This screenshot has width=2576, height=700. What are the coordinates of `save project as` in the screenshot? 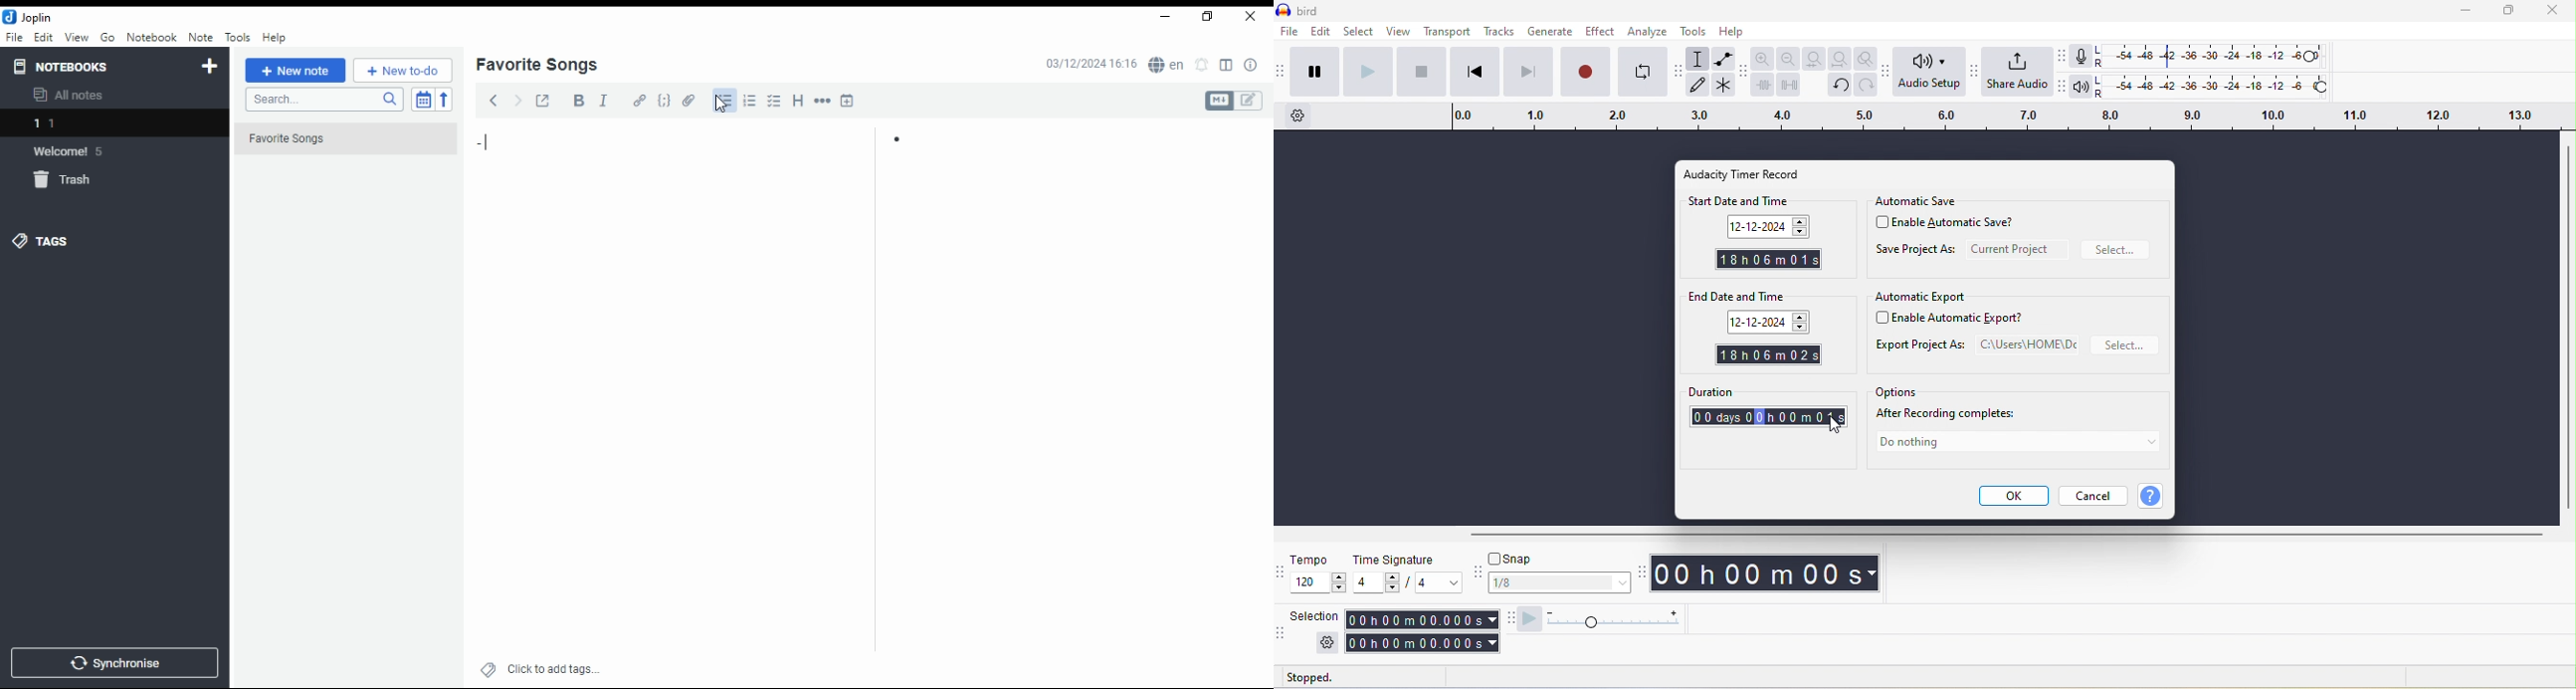 It's located at (1915, 252).